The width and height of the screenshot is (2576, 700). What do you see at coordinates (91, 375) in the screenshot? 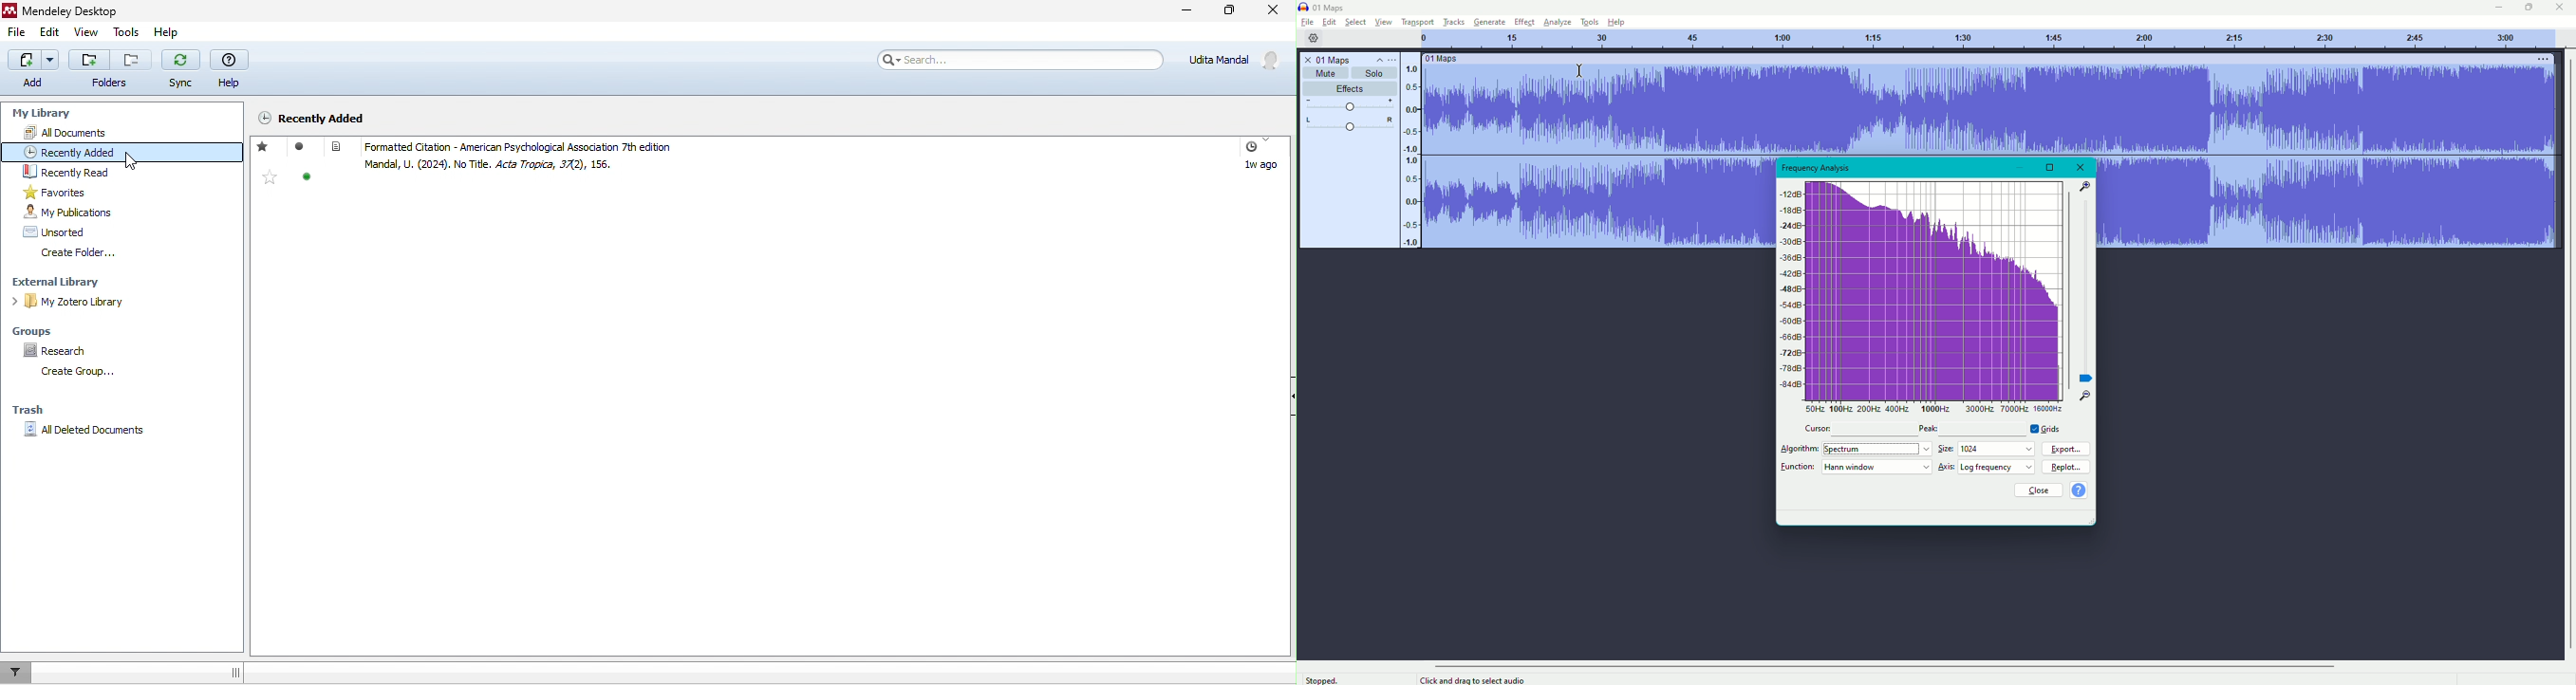
I see `create group` at bounding box center [91, 375].